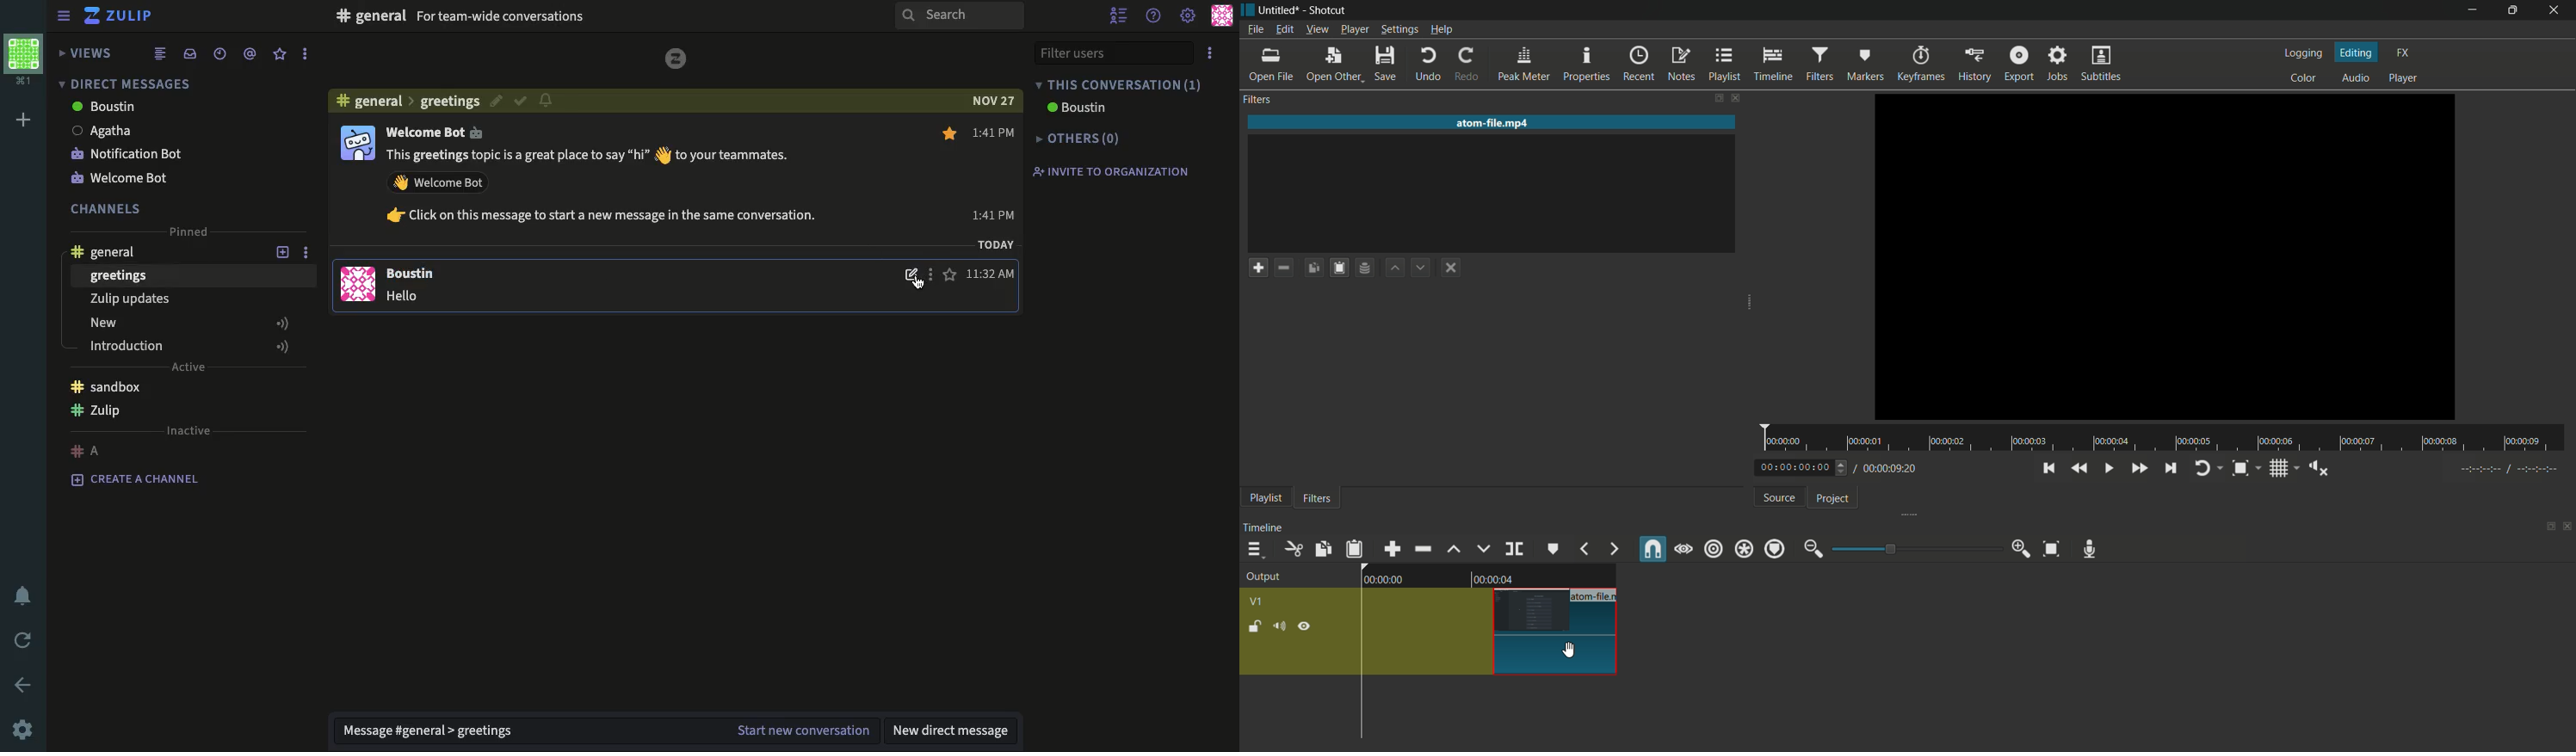 Image resolution: width=2576 pixels, height=756 pixels. Describe the element at coordinates (1257, 100) in the screenshot. I see `filters` at that location.